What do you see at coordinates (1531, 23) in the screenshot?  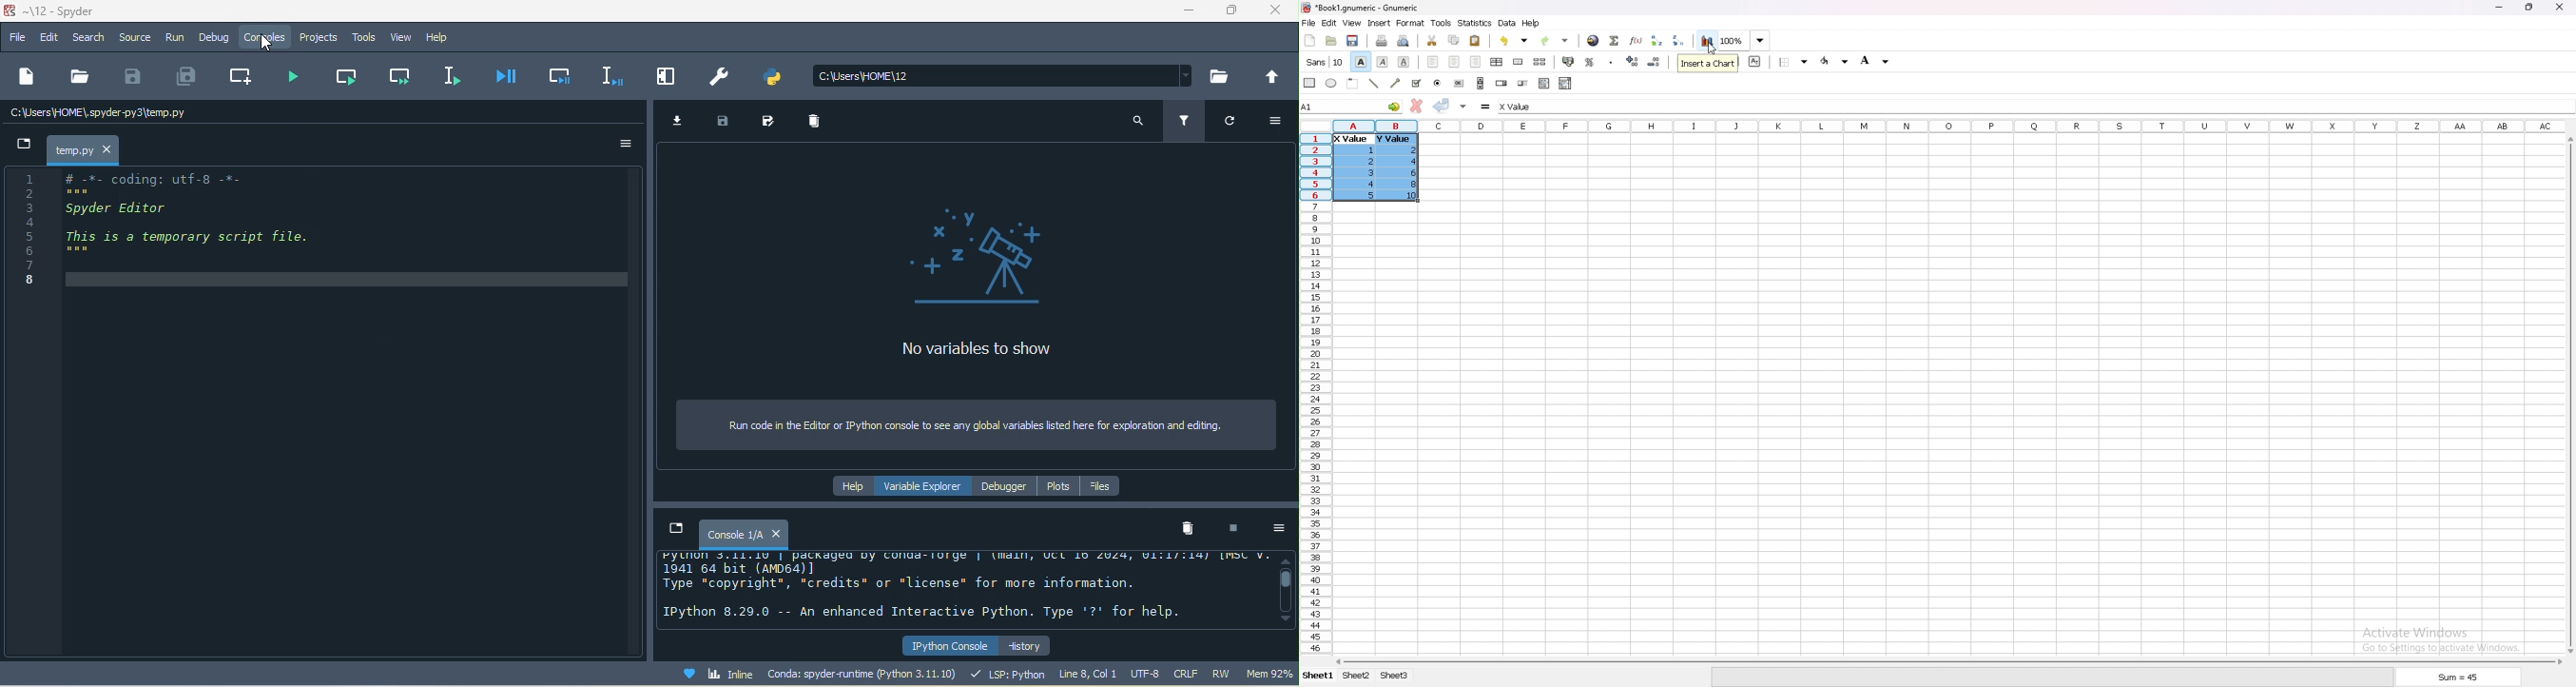 I see `help` at bounding box center [1531, 23].